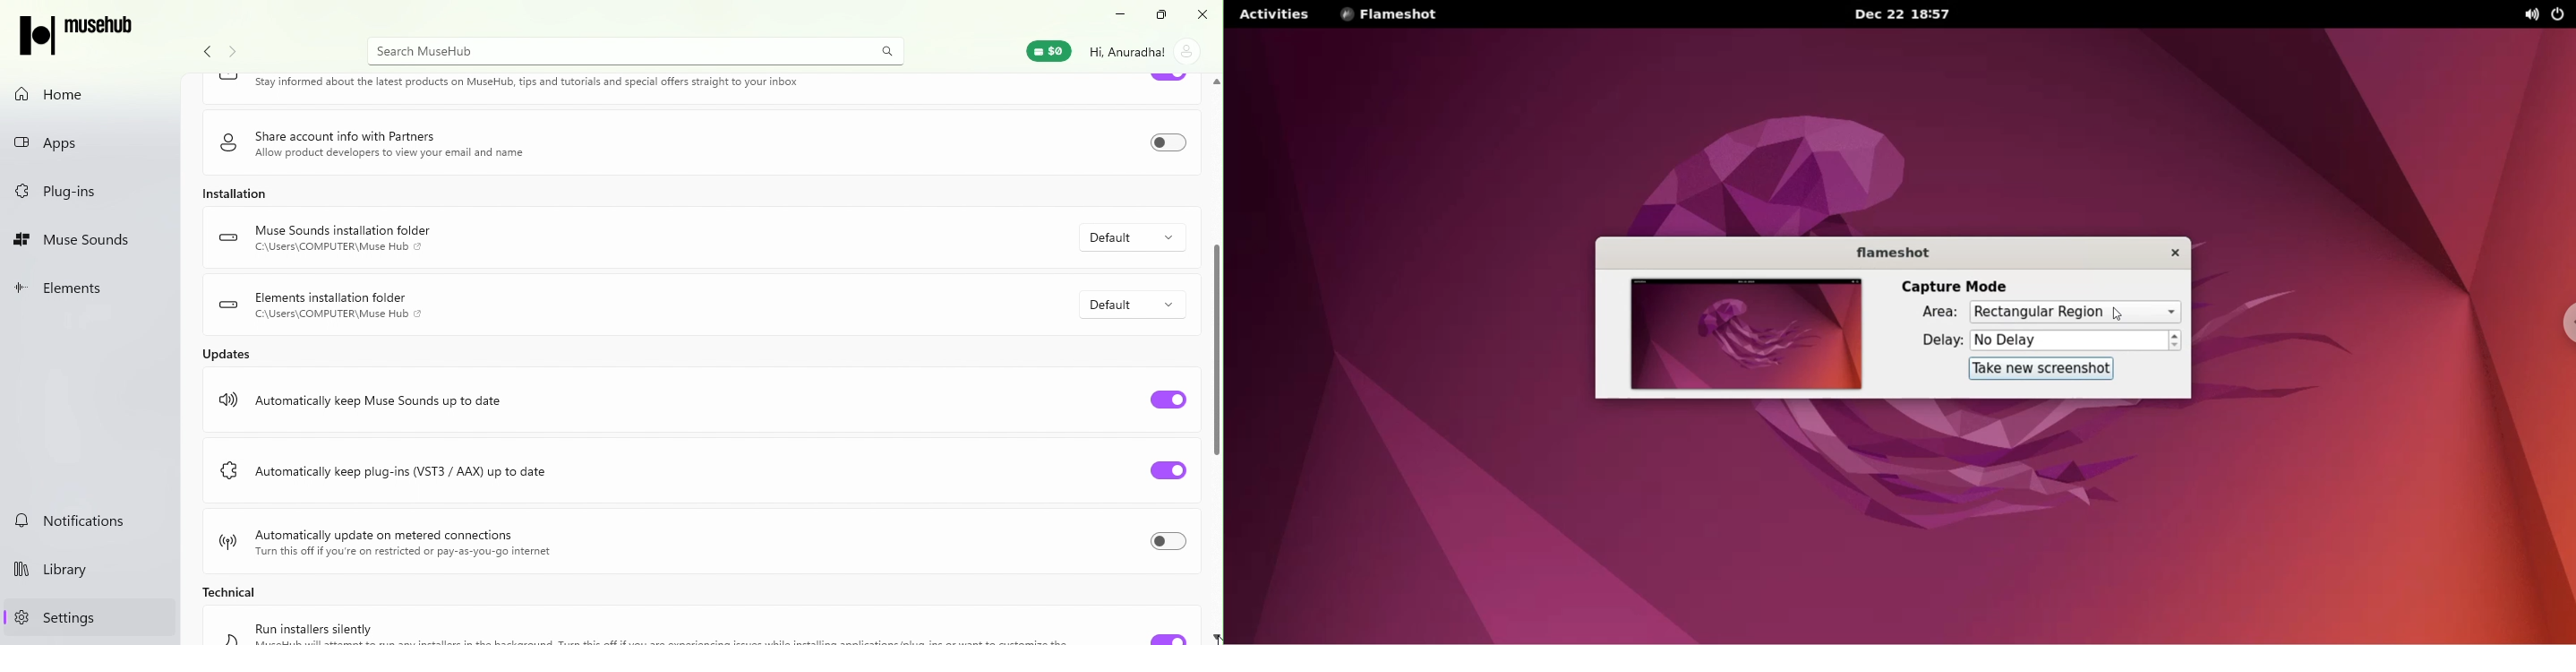  What do you see at coordinates (1168, 540) in the screenshot?
I see `Toggle` at bounding box center [1168, 540].